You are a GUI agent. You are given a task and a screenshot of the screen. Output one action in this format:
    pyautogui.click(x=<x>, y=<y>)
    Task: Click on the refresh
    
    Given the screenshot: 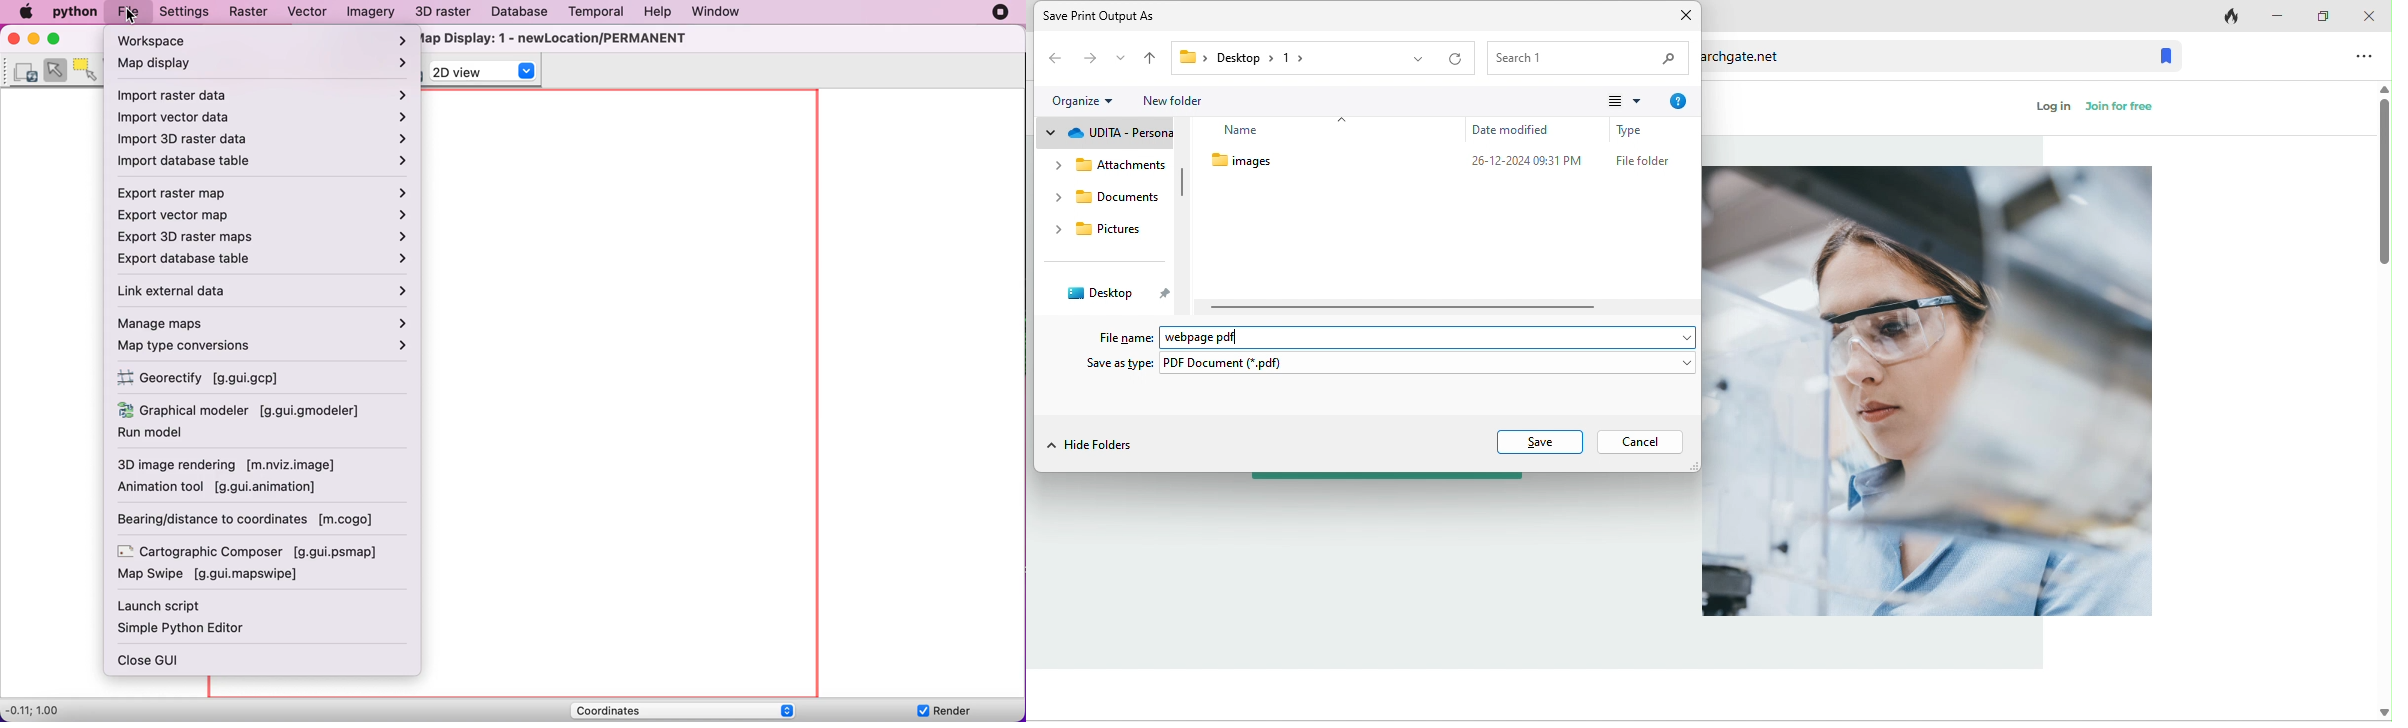 What is the action you would take?
    pyautogui.click(x=1456, y=57)
    